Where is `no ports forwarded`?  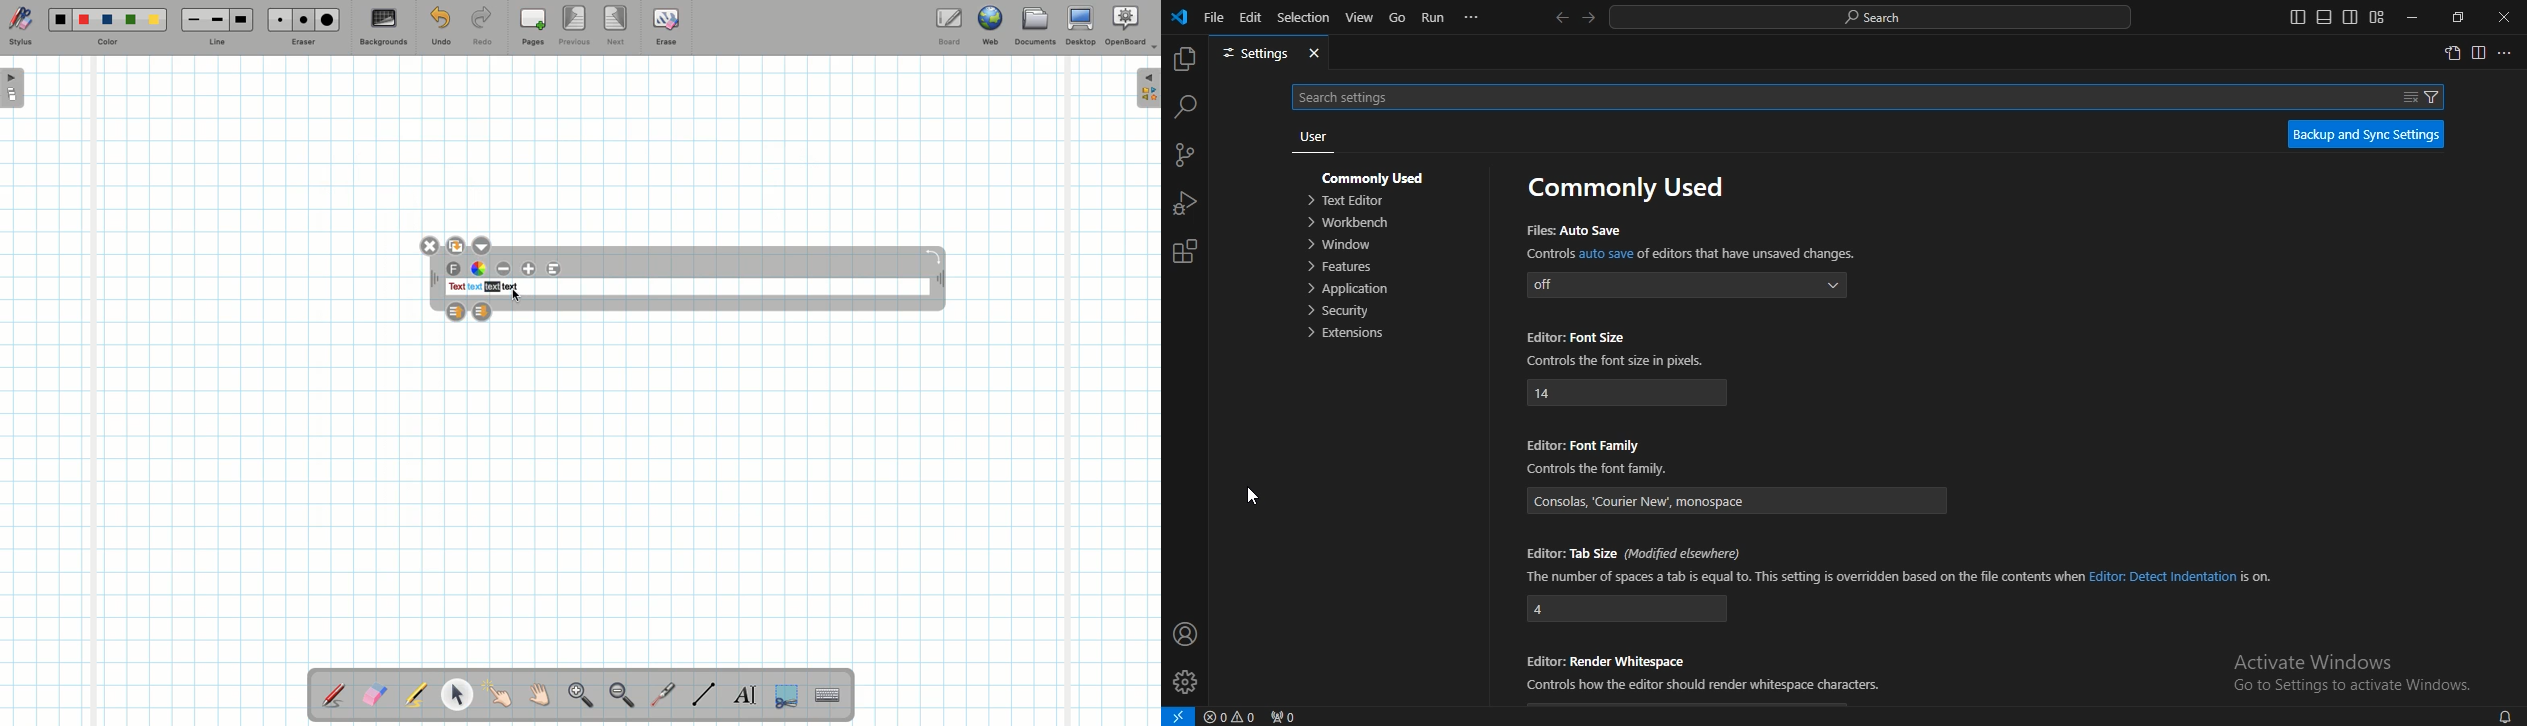
no ports forwarded is located at coordinates (1285, 716).